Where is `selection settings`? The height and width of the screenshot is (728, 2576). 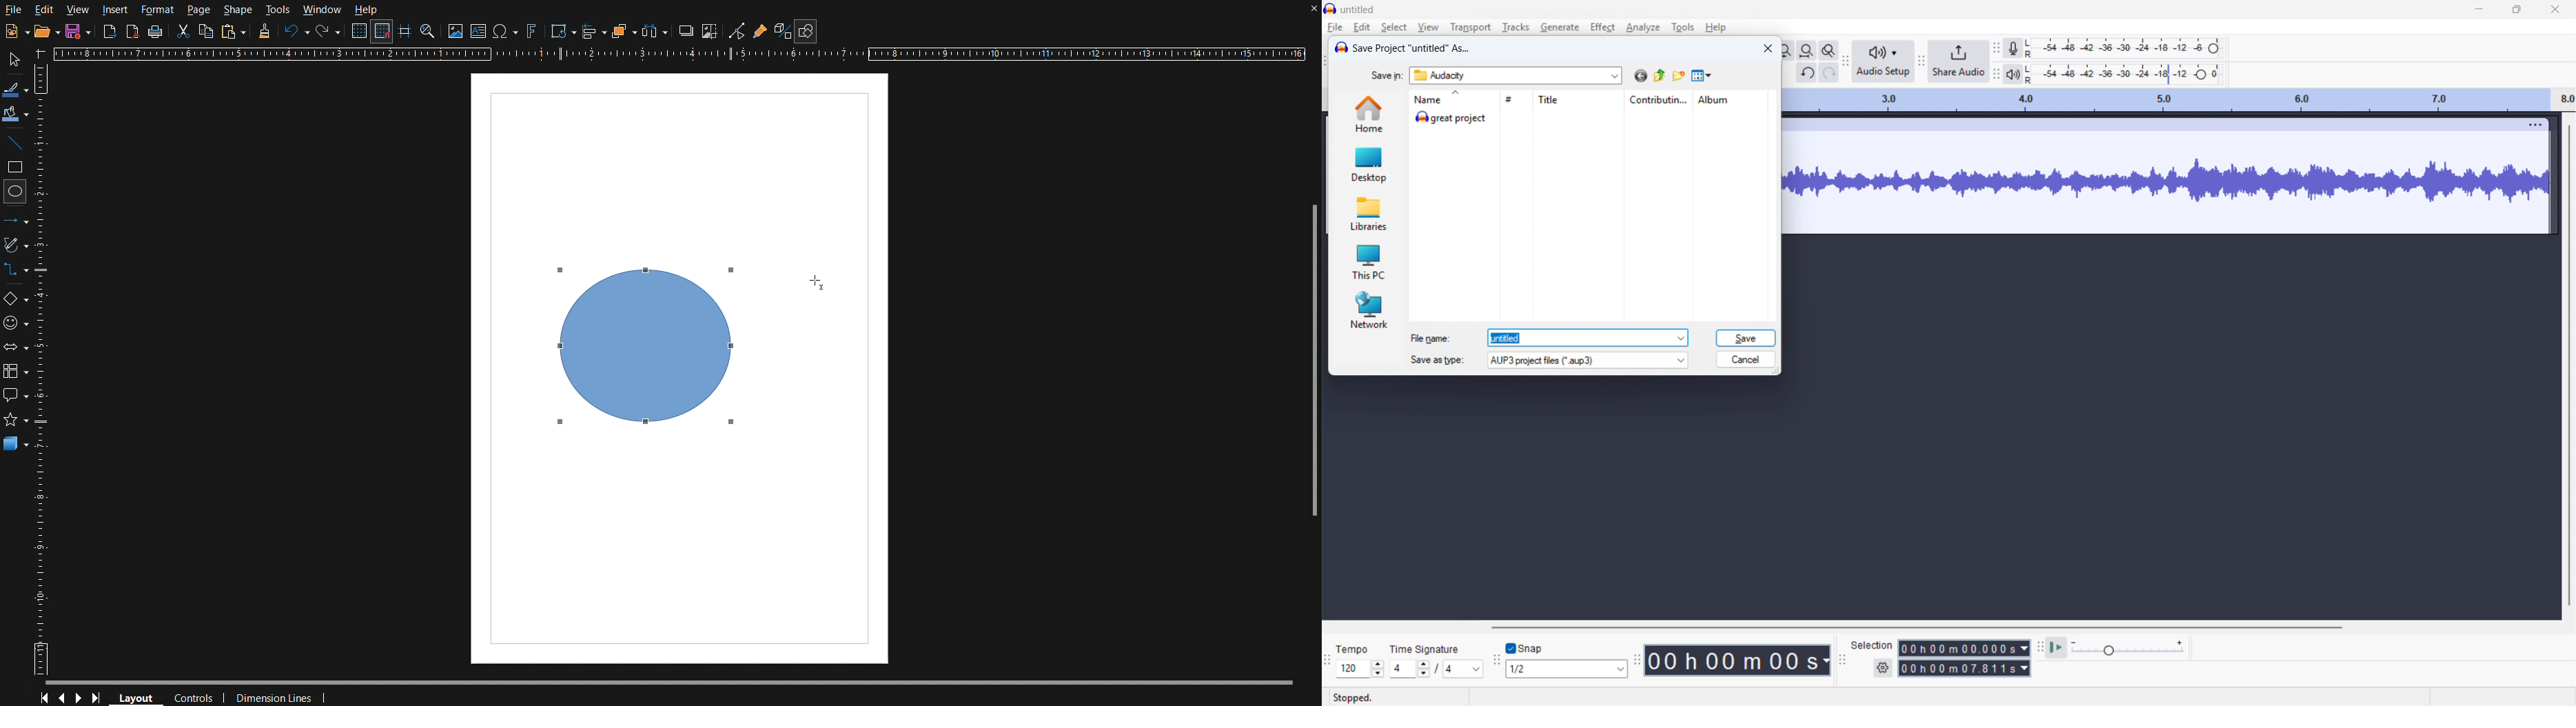
selection settings is located at coordinates (1882, 669).